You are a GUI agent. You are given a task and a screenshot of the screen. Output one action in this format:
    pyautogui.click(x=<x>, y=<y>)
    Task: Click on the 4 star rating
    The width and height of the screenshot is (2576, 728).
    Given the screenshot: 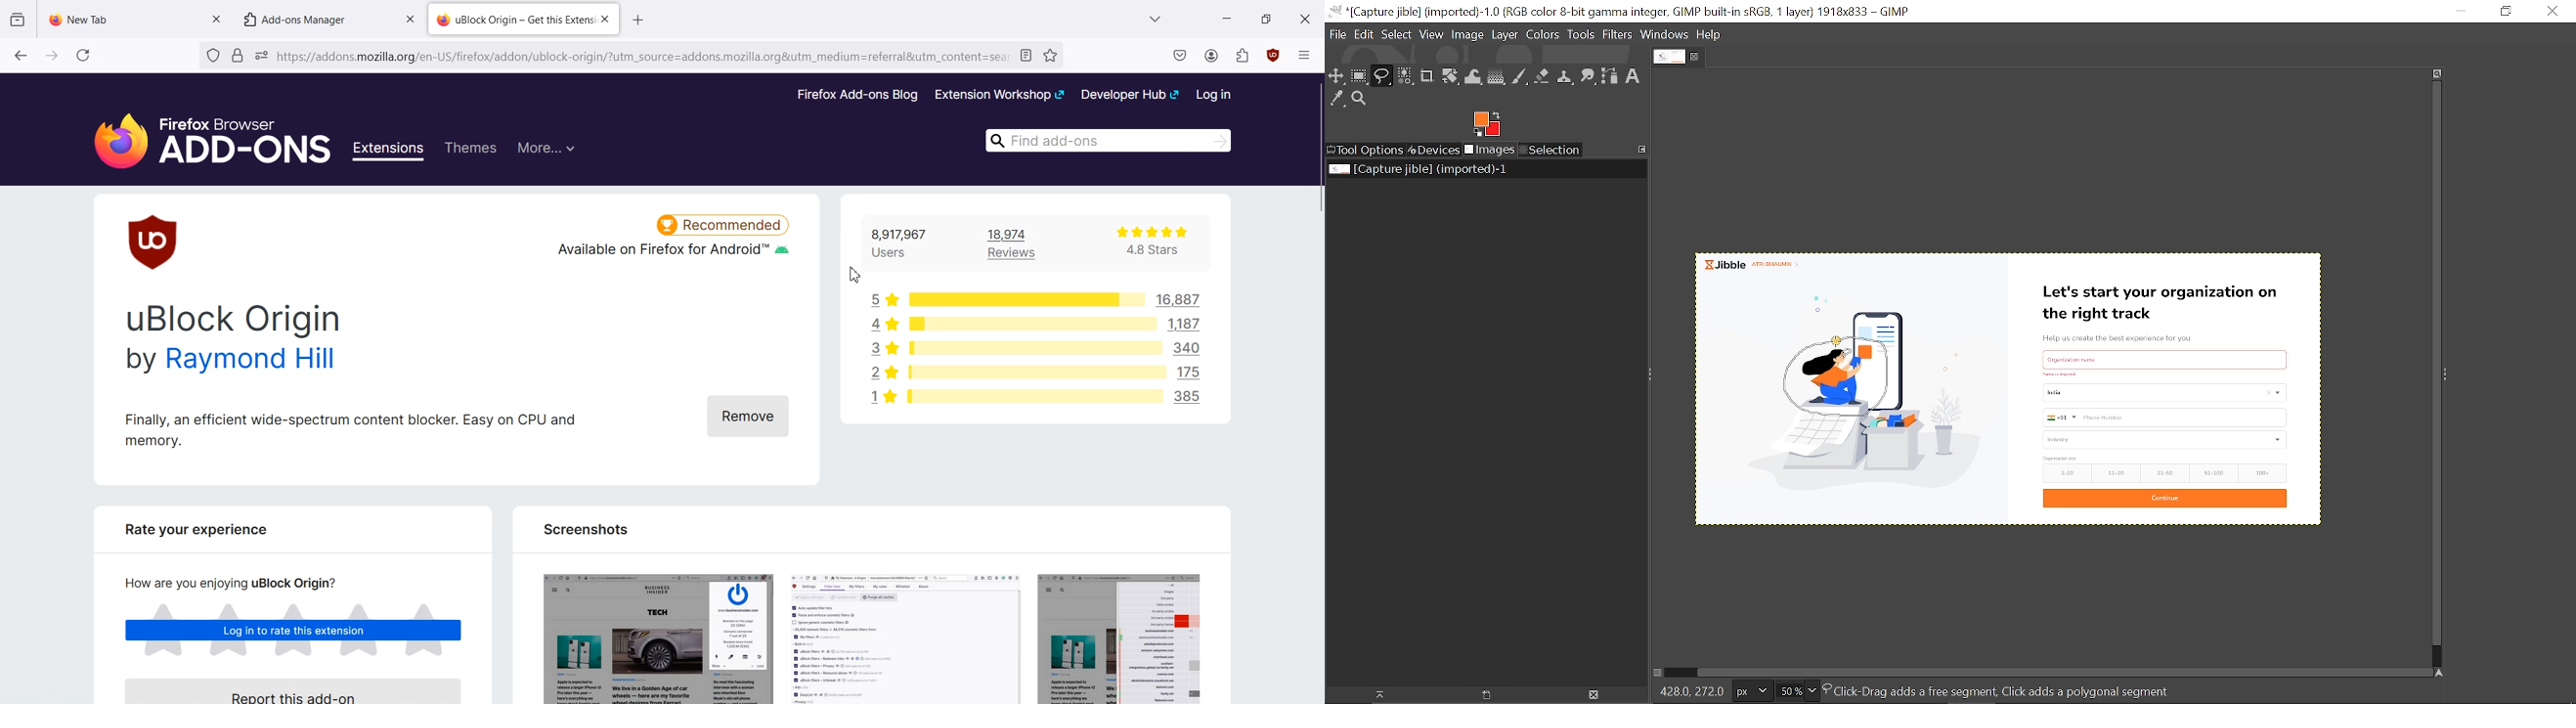 What is the action you would take?
    pyautogui.click(x=877, y=323)
    